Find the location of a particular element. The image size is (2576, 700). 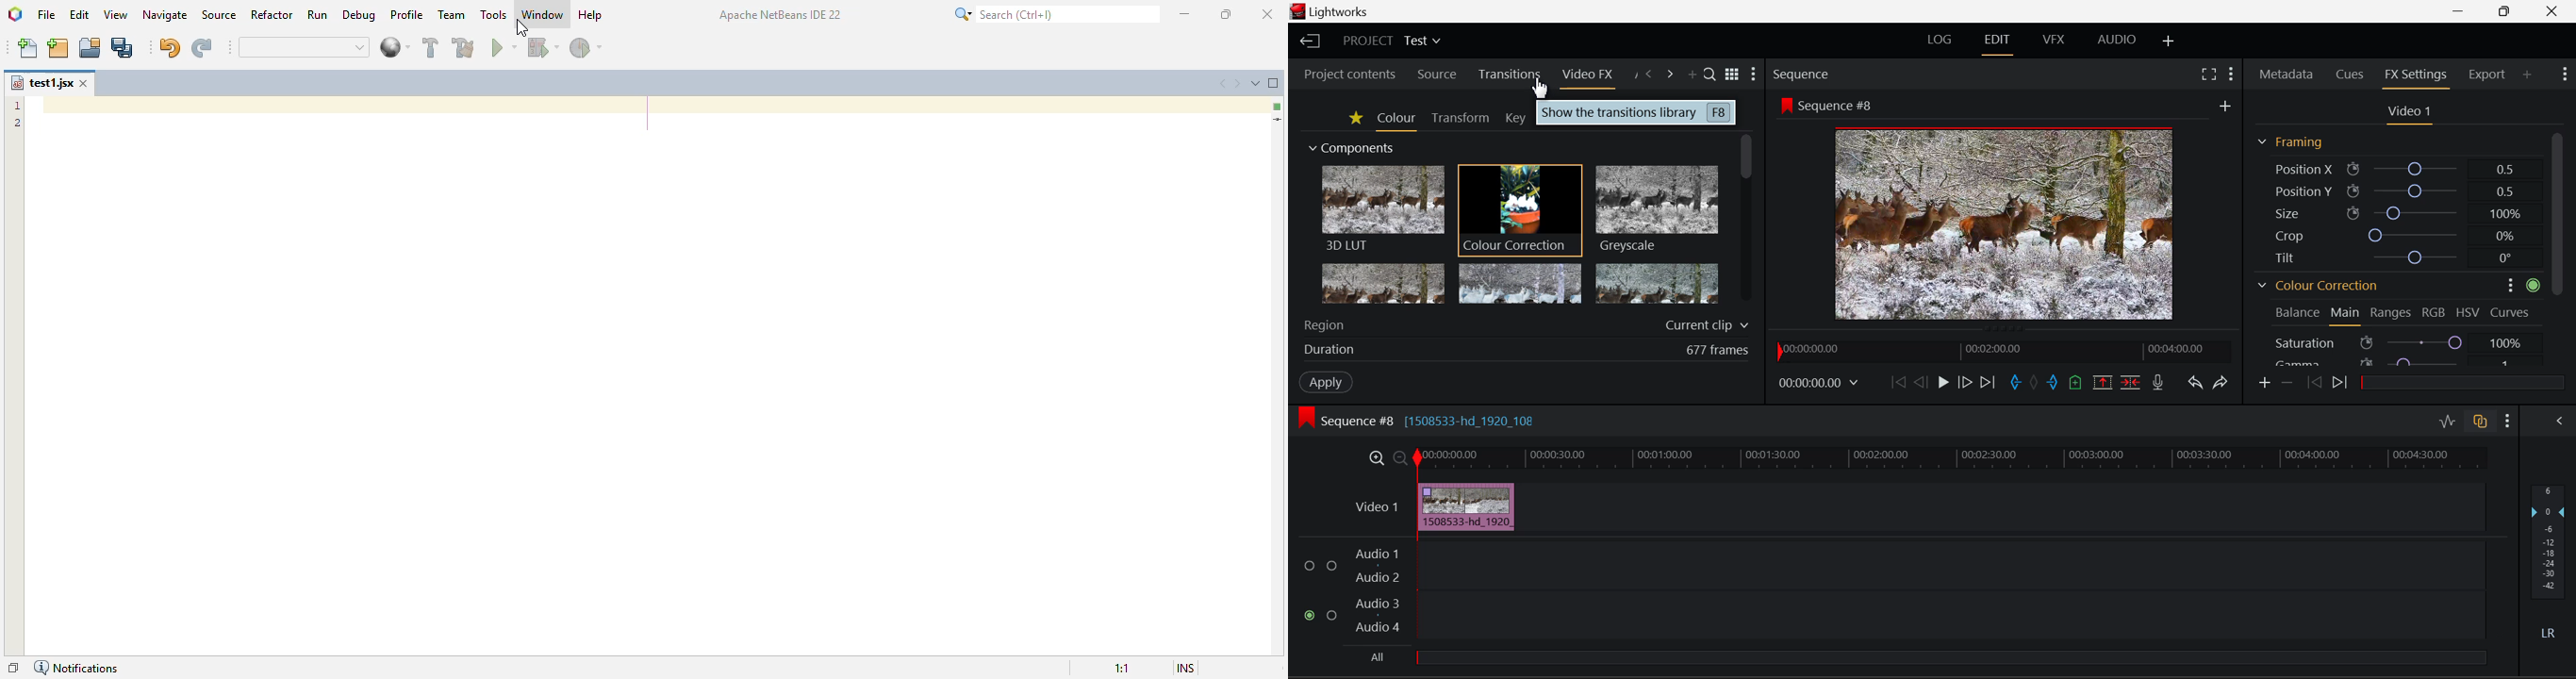

navigate is located at coordinates (165, 14).